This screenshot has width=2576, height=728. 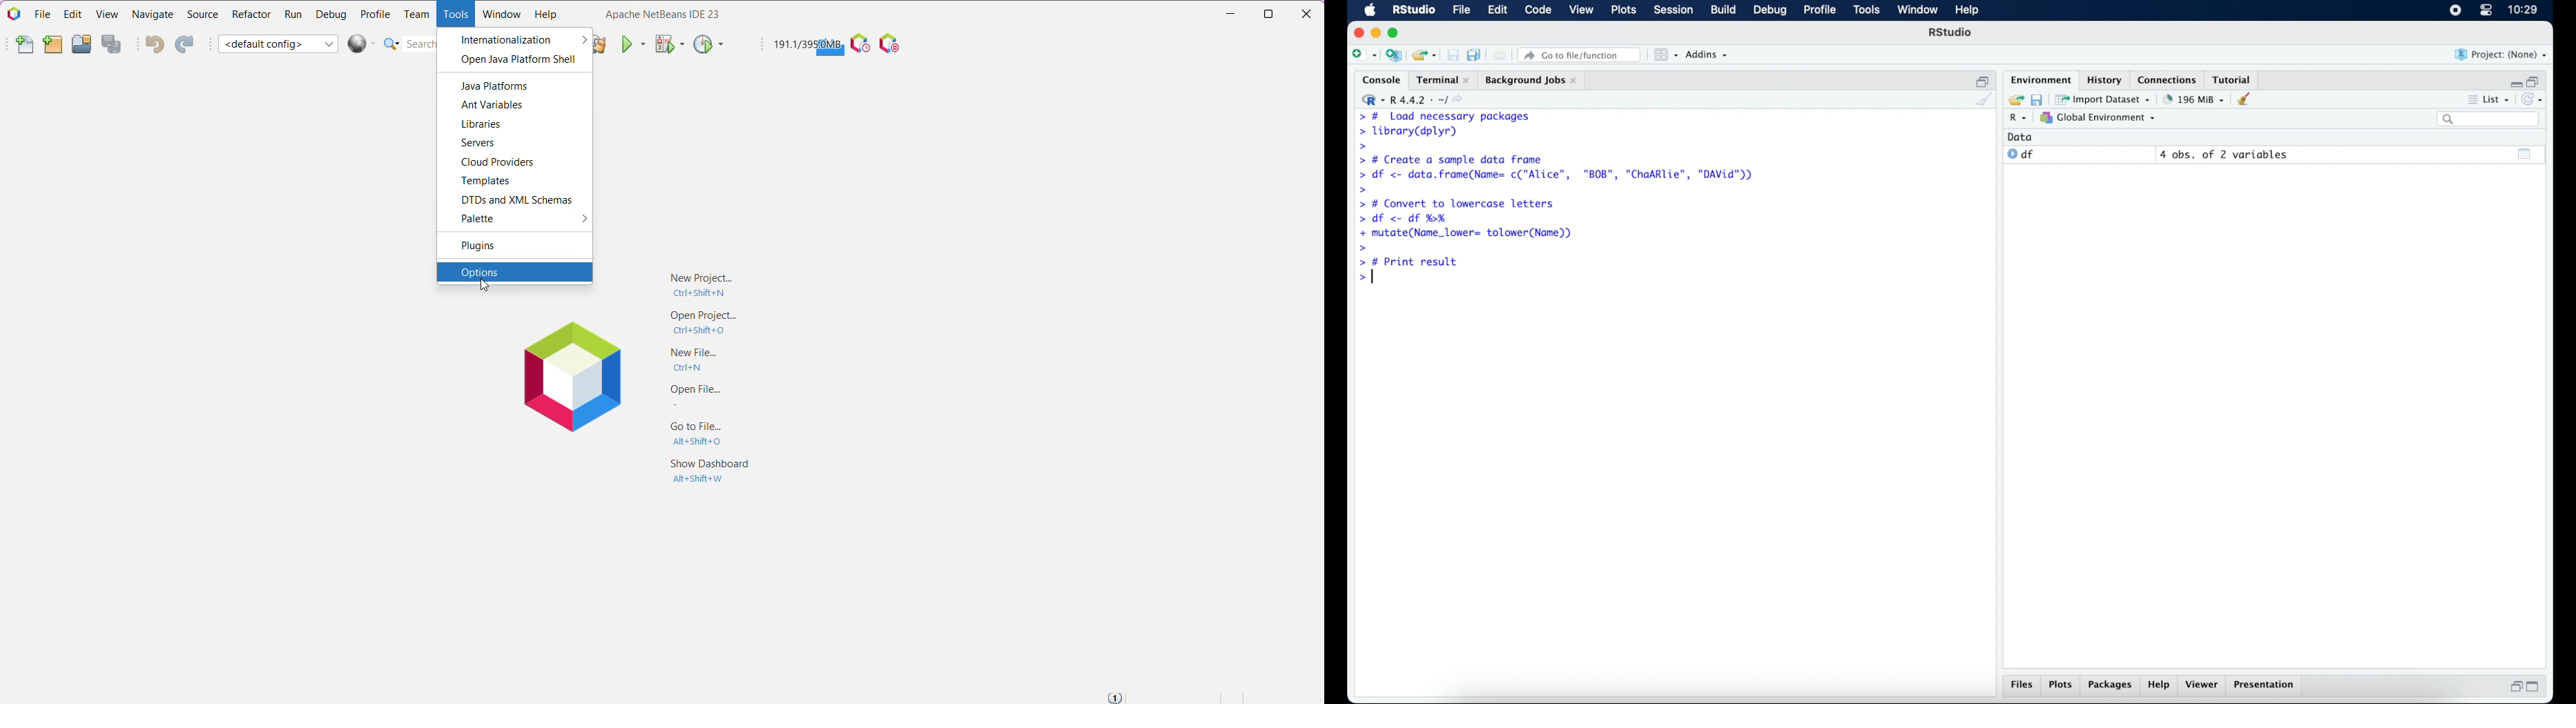 What do you see at coordinates (1770, 11) in the screenshot?
I see `debug` at bounding box center [1770, 11].